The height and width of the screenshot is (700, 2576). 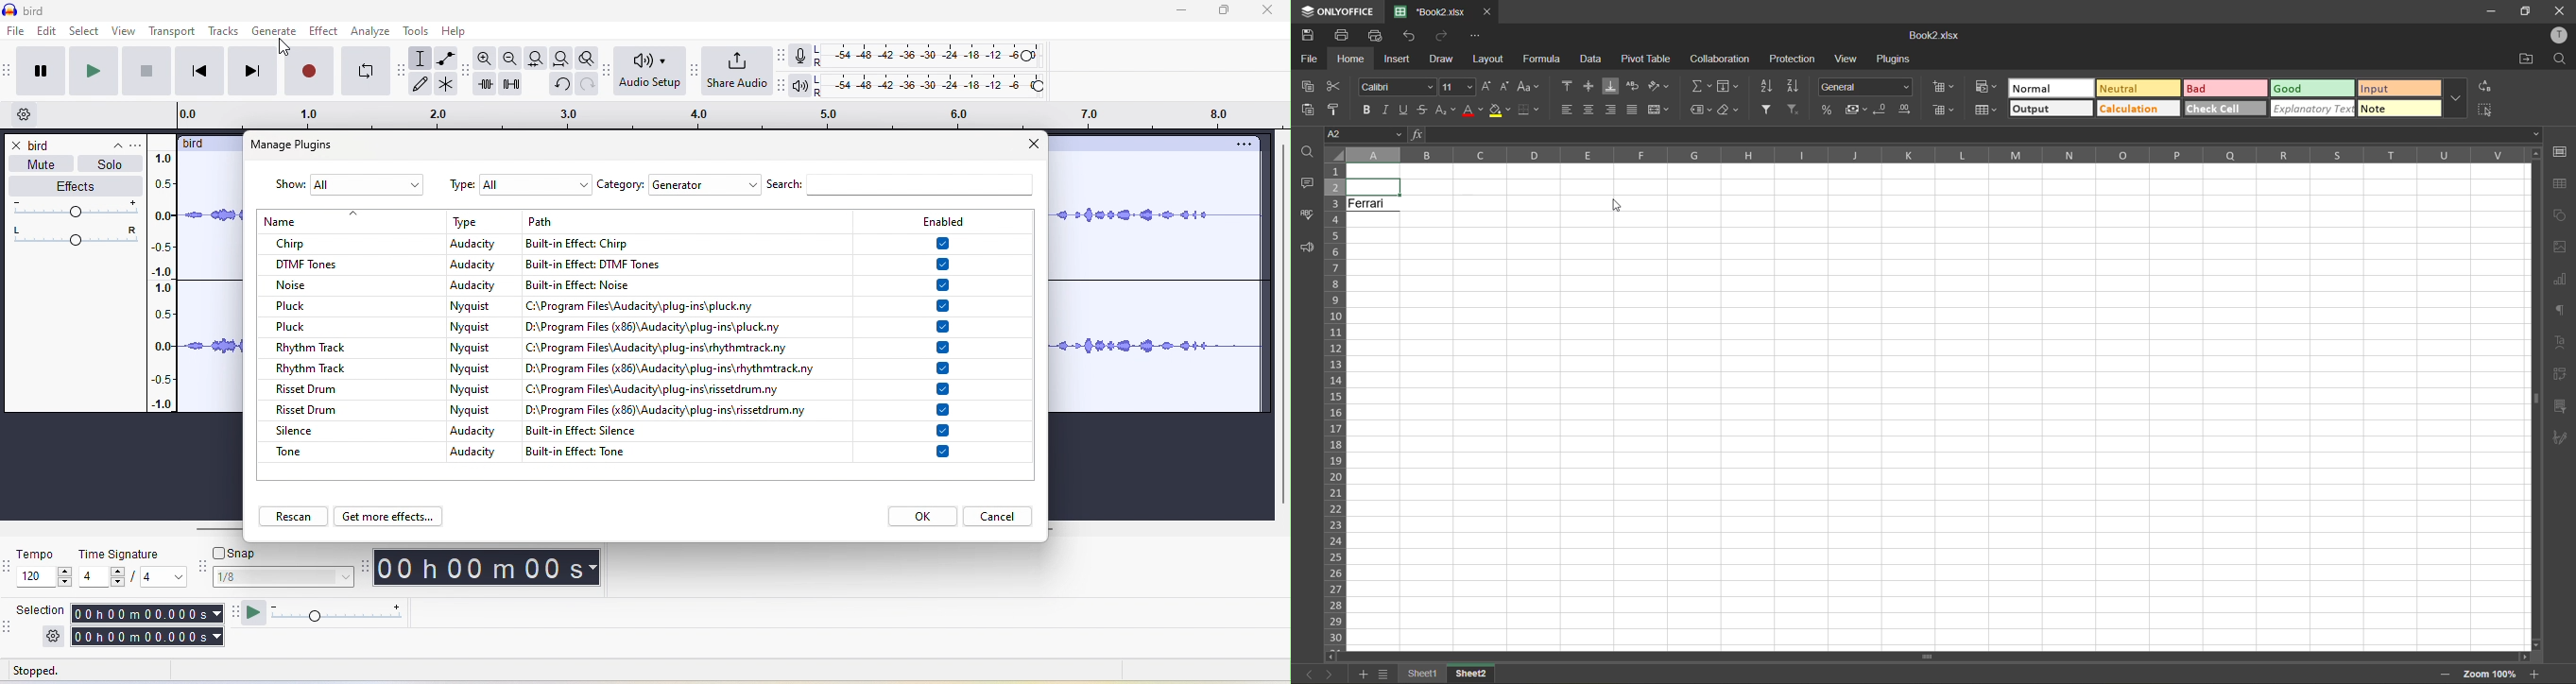 I want to click on audacity audio setup toolbar, so click(x=606, y=70).